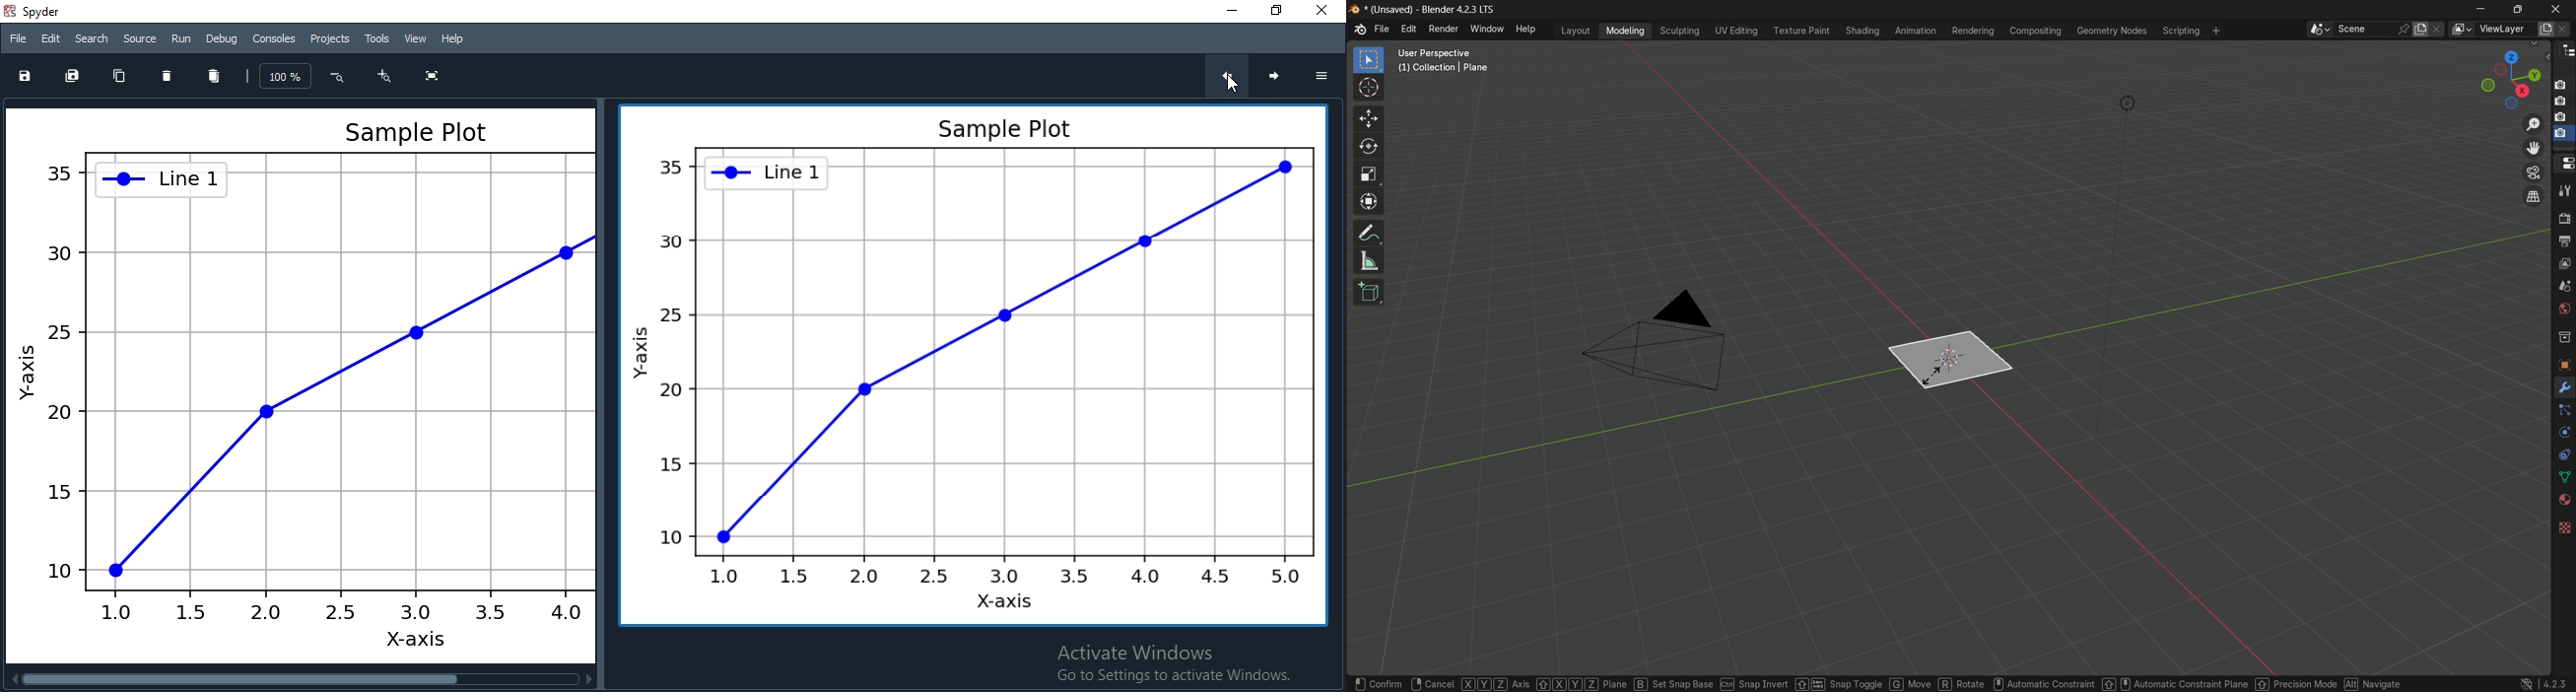 The height and width of the screenshot is (700, 2576). What do you see at coordinates (1737, 31) in the screenshot?
I see `uv editing` at bounding box center [1737, 31].